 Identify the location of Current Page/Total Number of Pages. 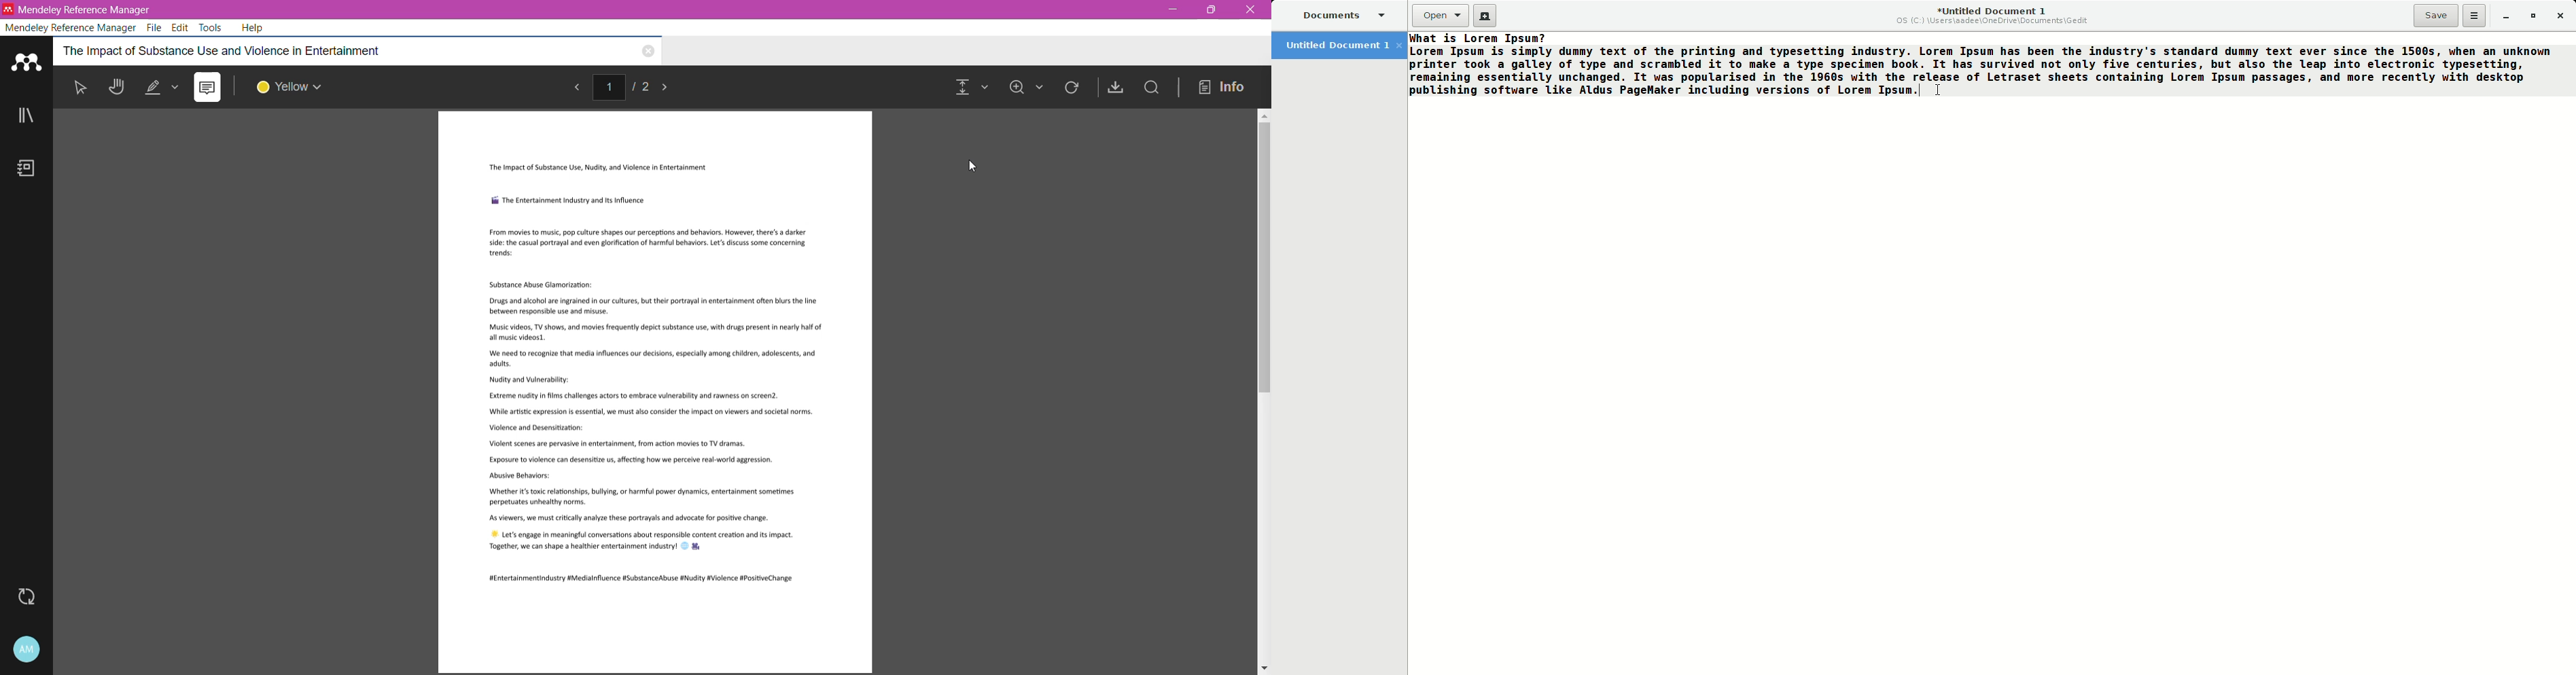
(625, 86).